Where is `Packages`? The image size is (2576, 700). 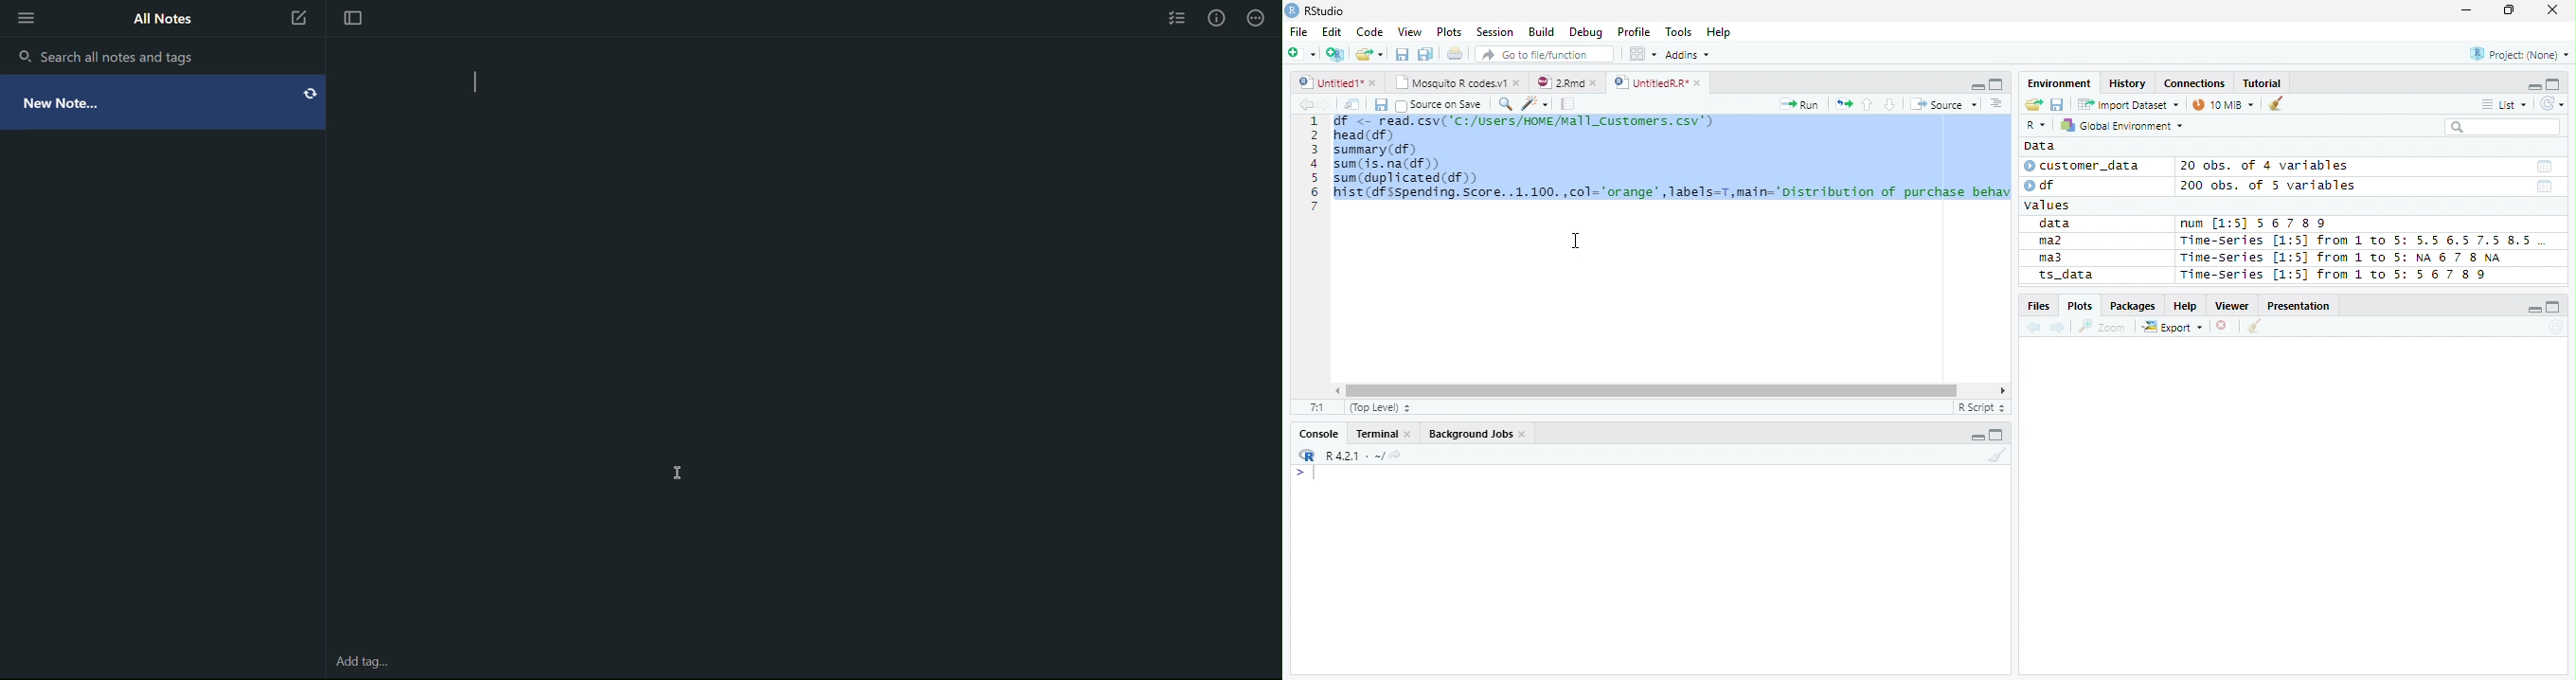
Packages is located at coordinates (2132, 307).